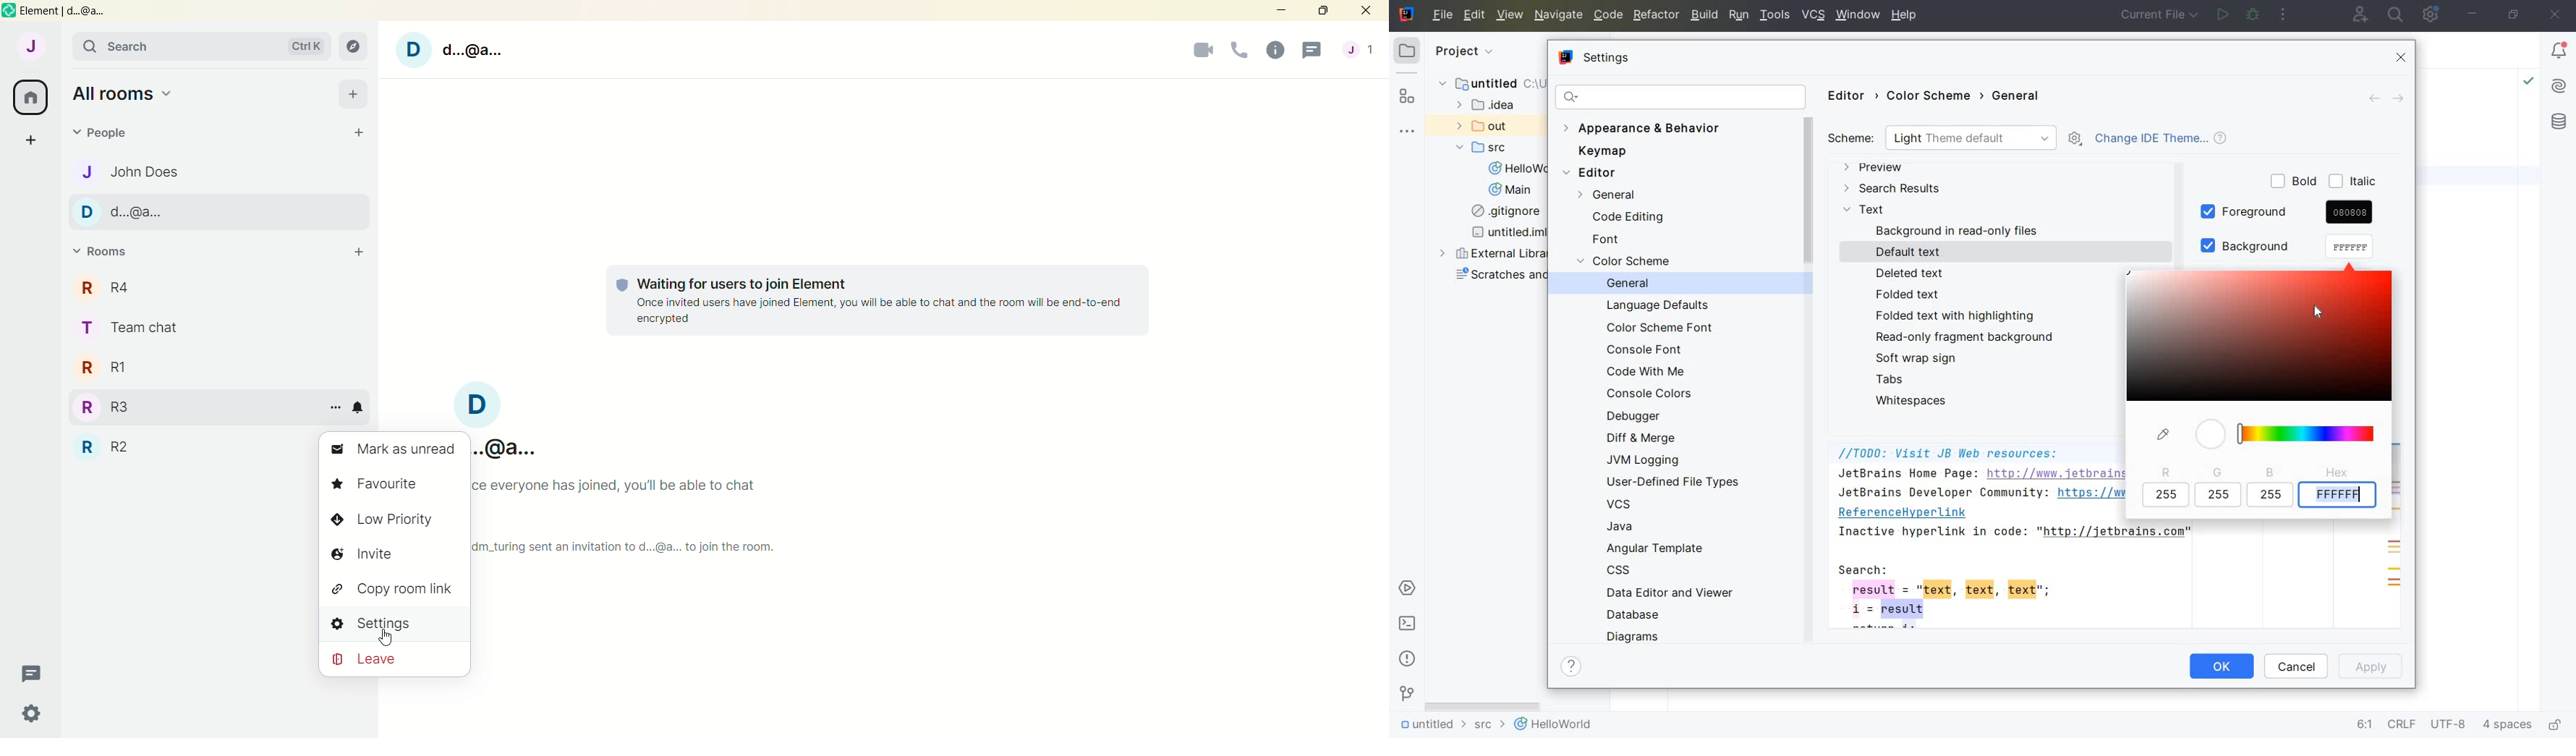  What do you see at coordinates (1359, 51) in the screenshot?
I see `account menu` at bounding box center [1359, 51].